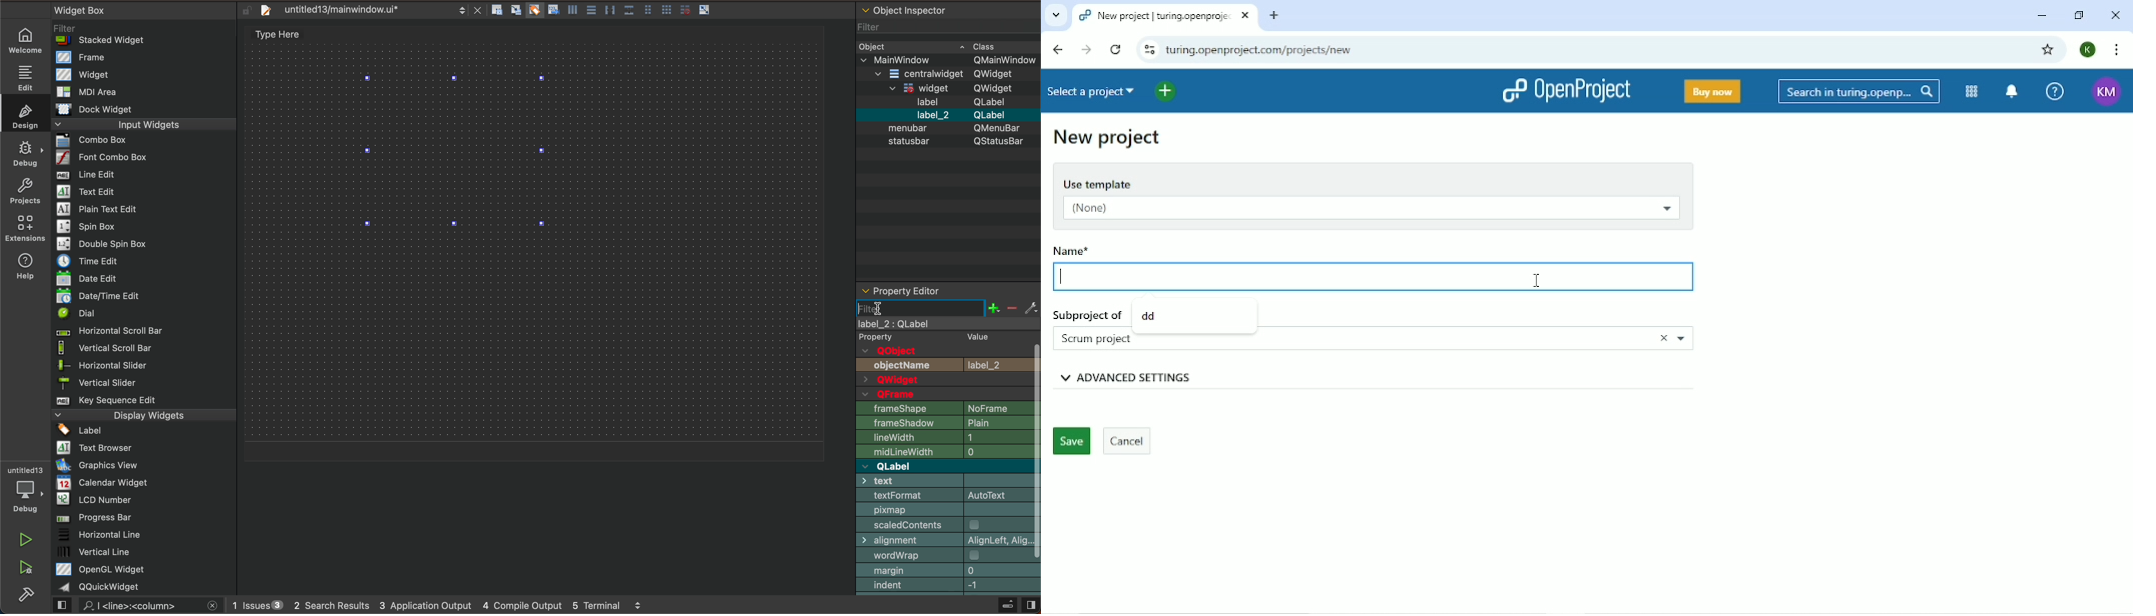  Describe the element at coordinates (1372, 181) in the screenshot. I see `Use template` at that location.